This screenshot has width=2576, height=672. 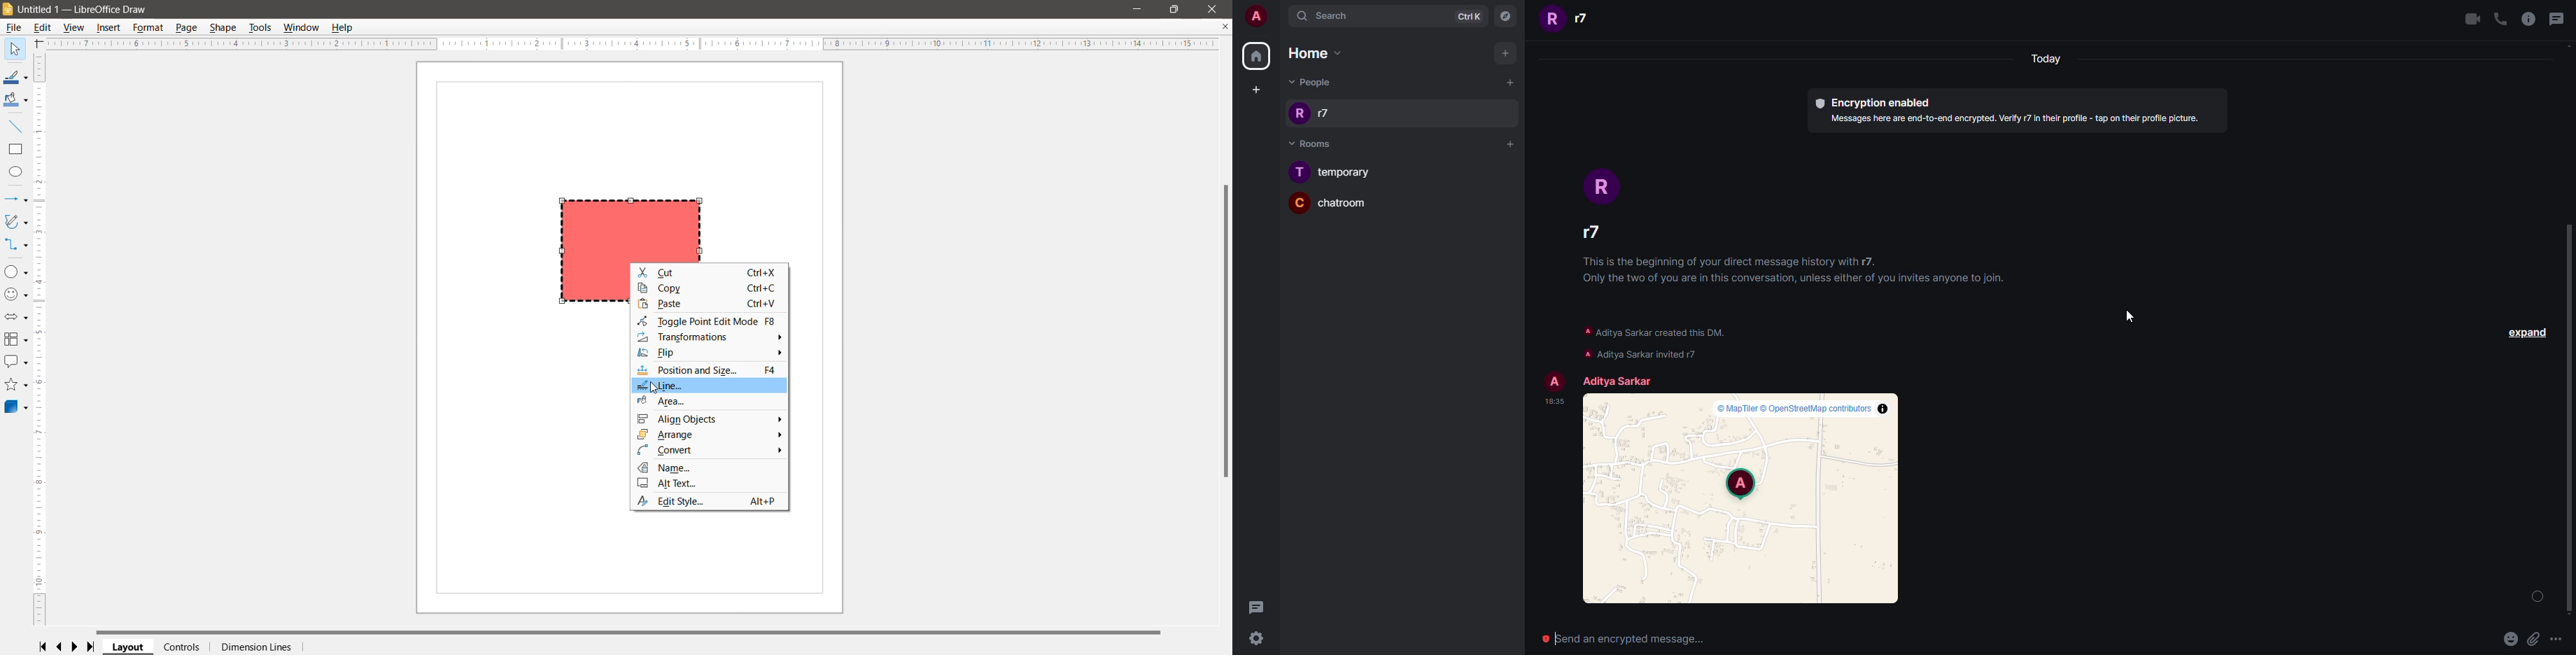 I want to click on Copy, so click(x=708, y=288).